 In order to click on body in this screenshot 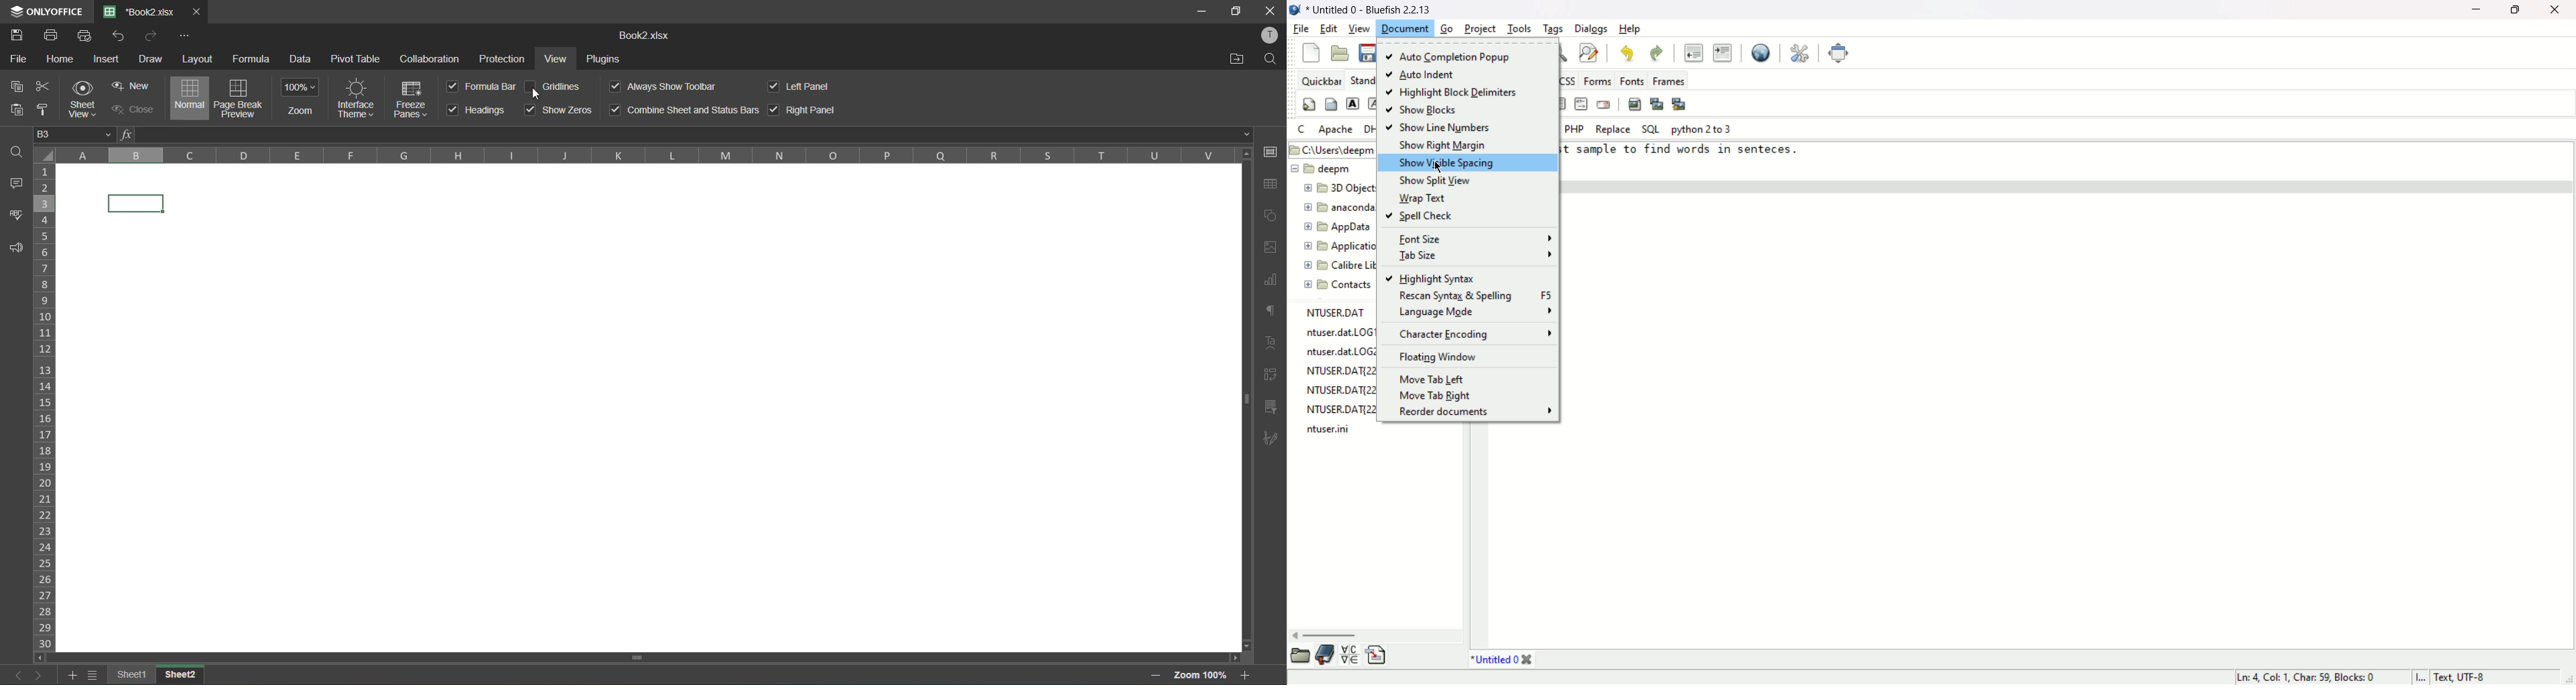, I will do `click(1332, 105)`.